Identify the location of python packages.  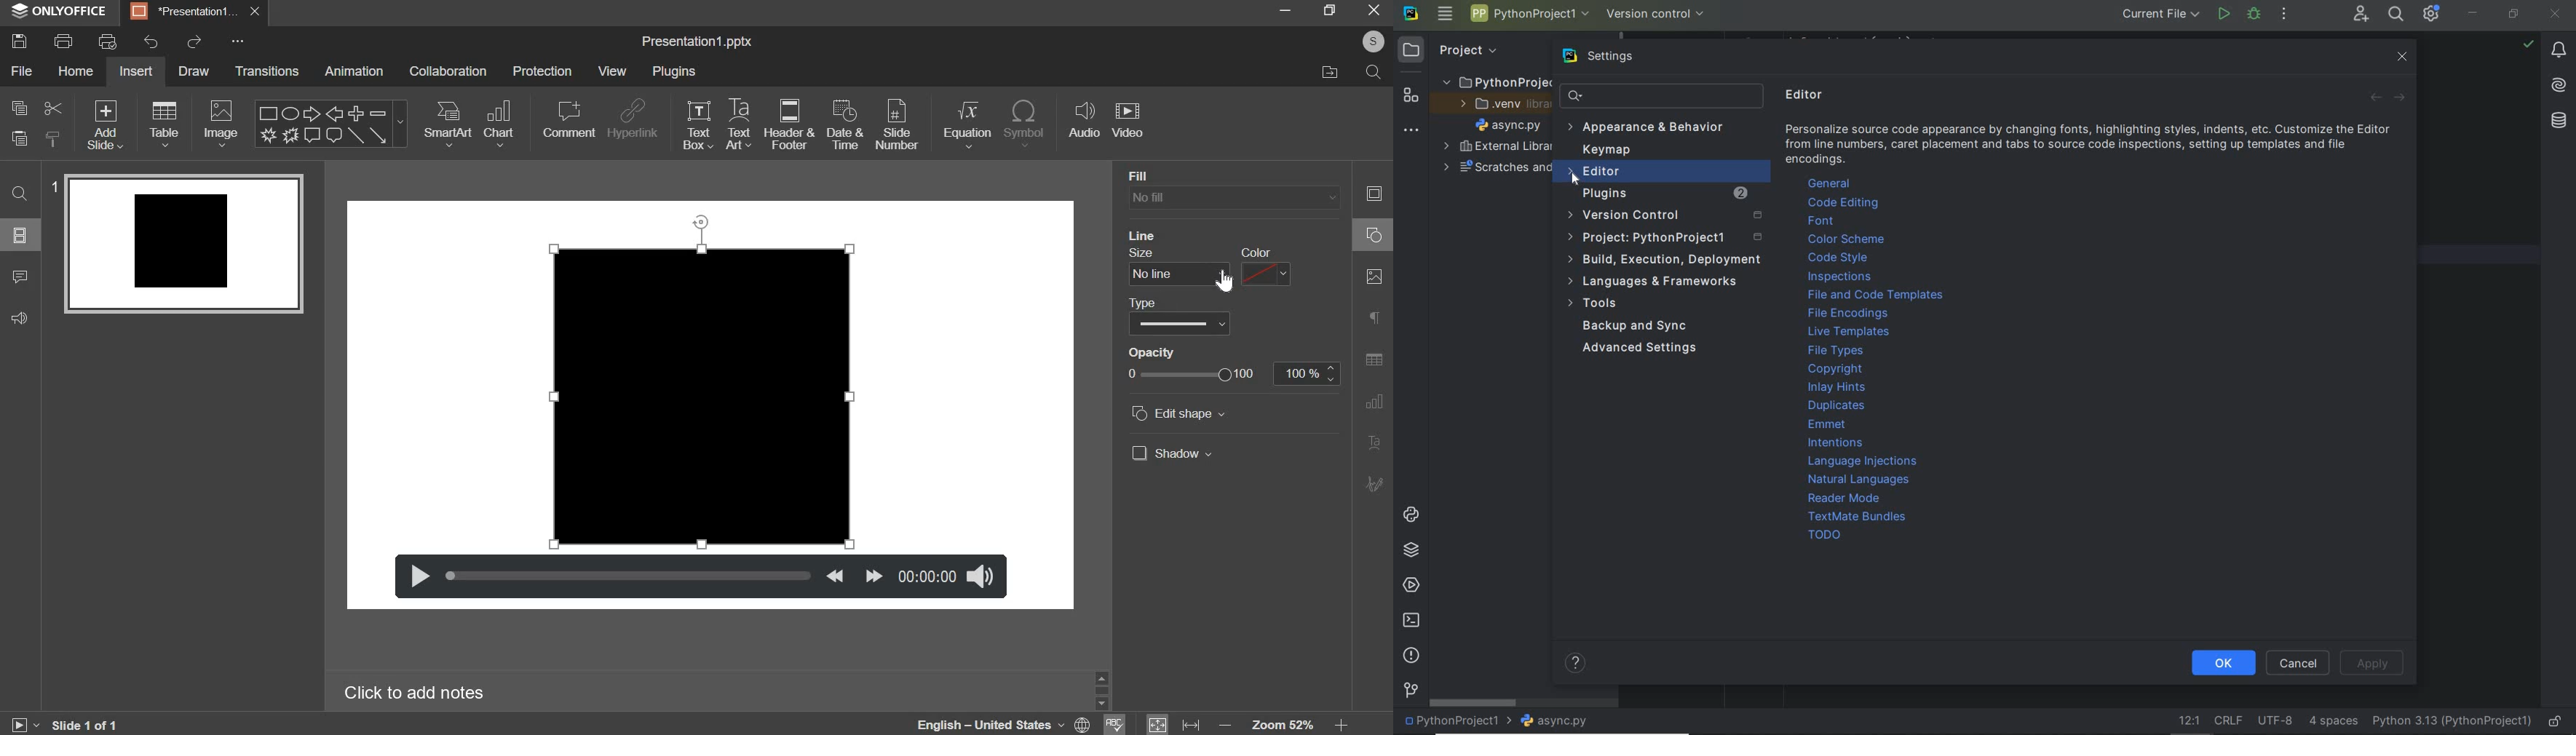
(1411, 551).